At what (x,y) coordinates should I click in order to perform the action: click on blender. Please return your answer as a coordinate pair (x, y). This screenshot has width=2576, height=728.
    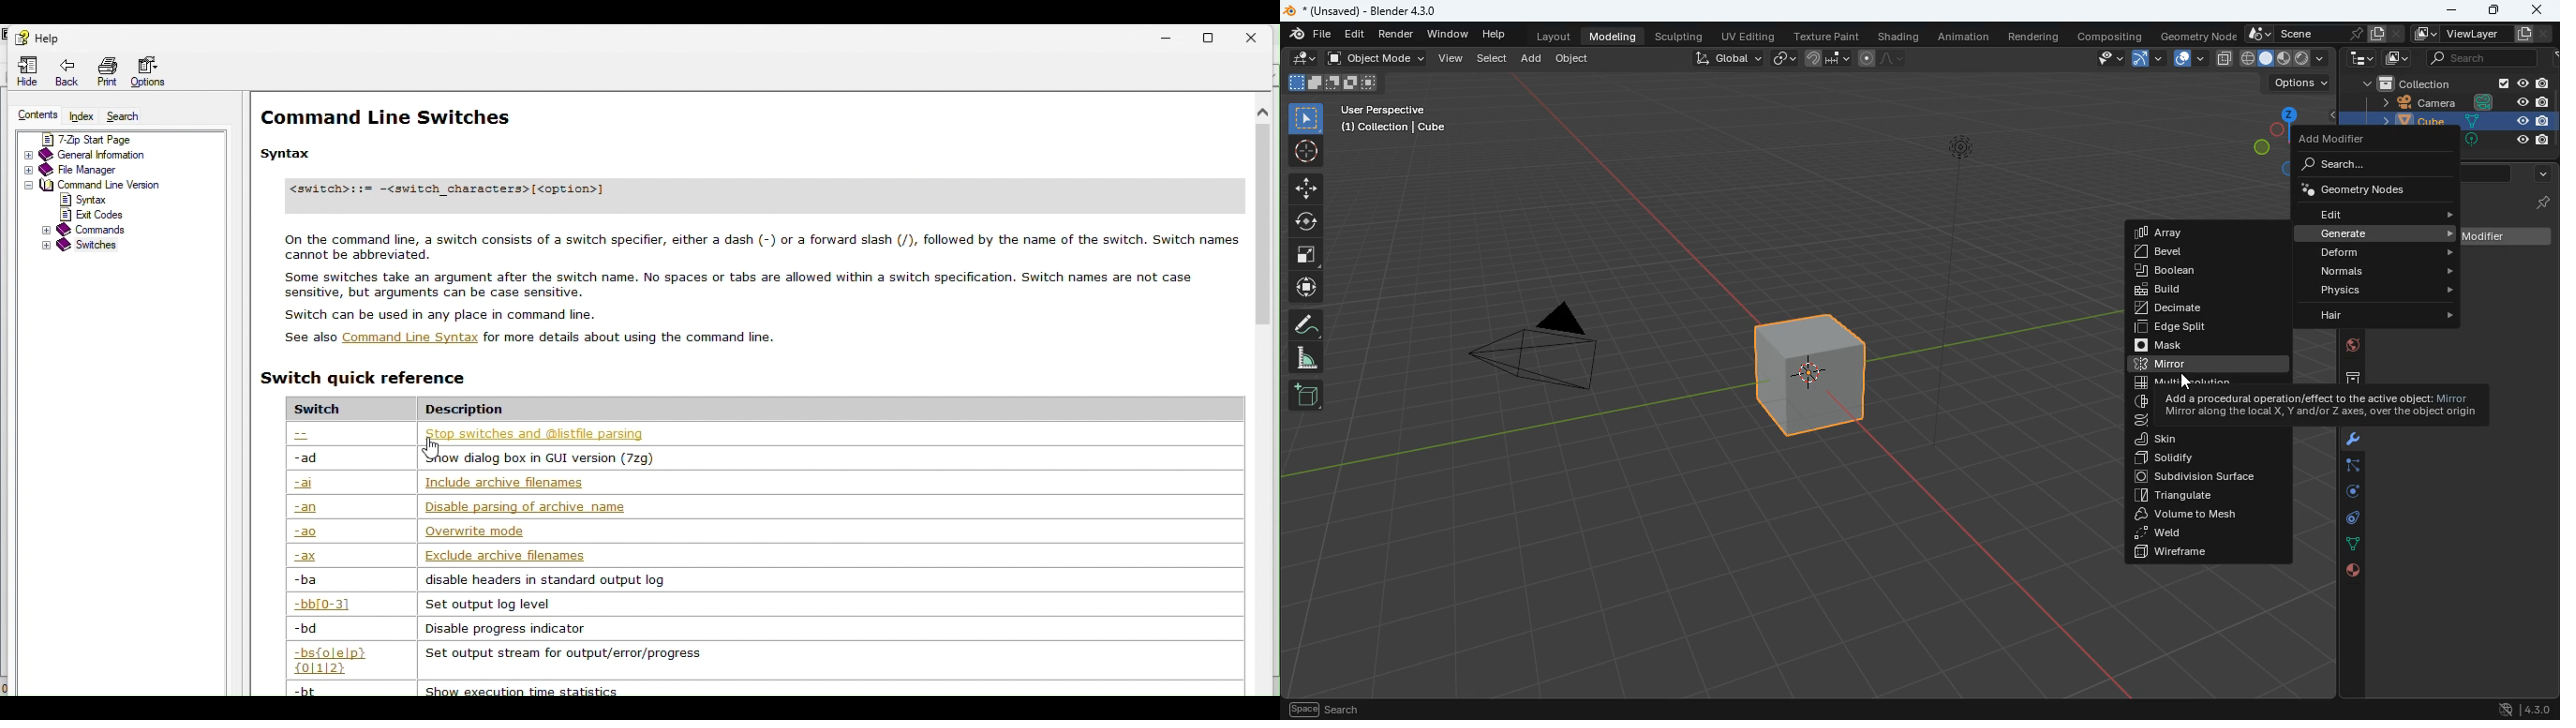
    Looking at the image, I should click on (1288, 11).